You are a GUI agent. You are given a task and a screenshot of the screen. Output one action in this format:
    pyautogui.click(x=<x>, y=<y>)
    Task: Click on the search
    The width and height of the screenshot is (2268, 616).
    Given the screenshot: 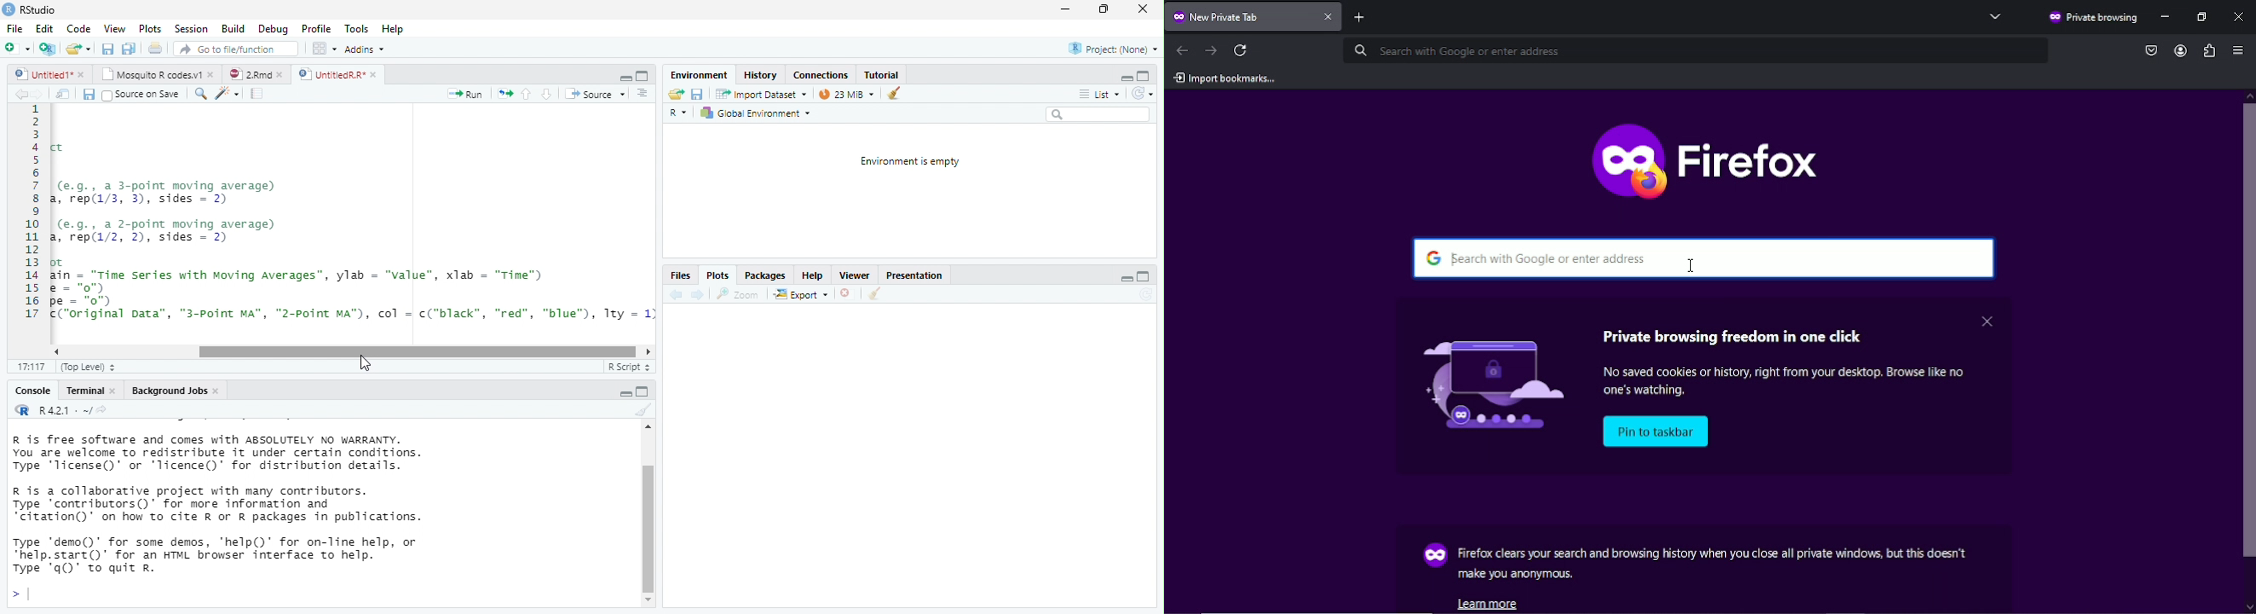 What is the action you would take?
    pyautogui.click(x=199, y=94)
    